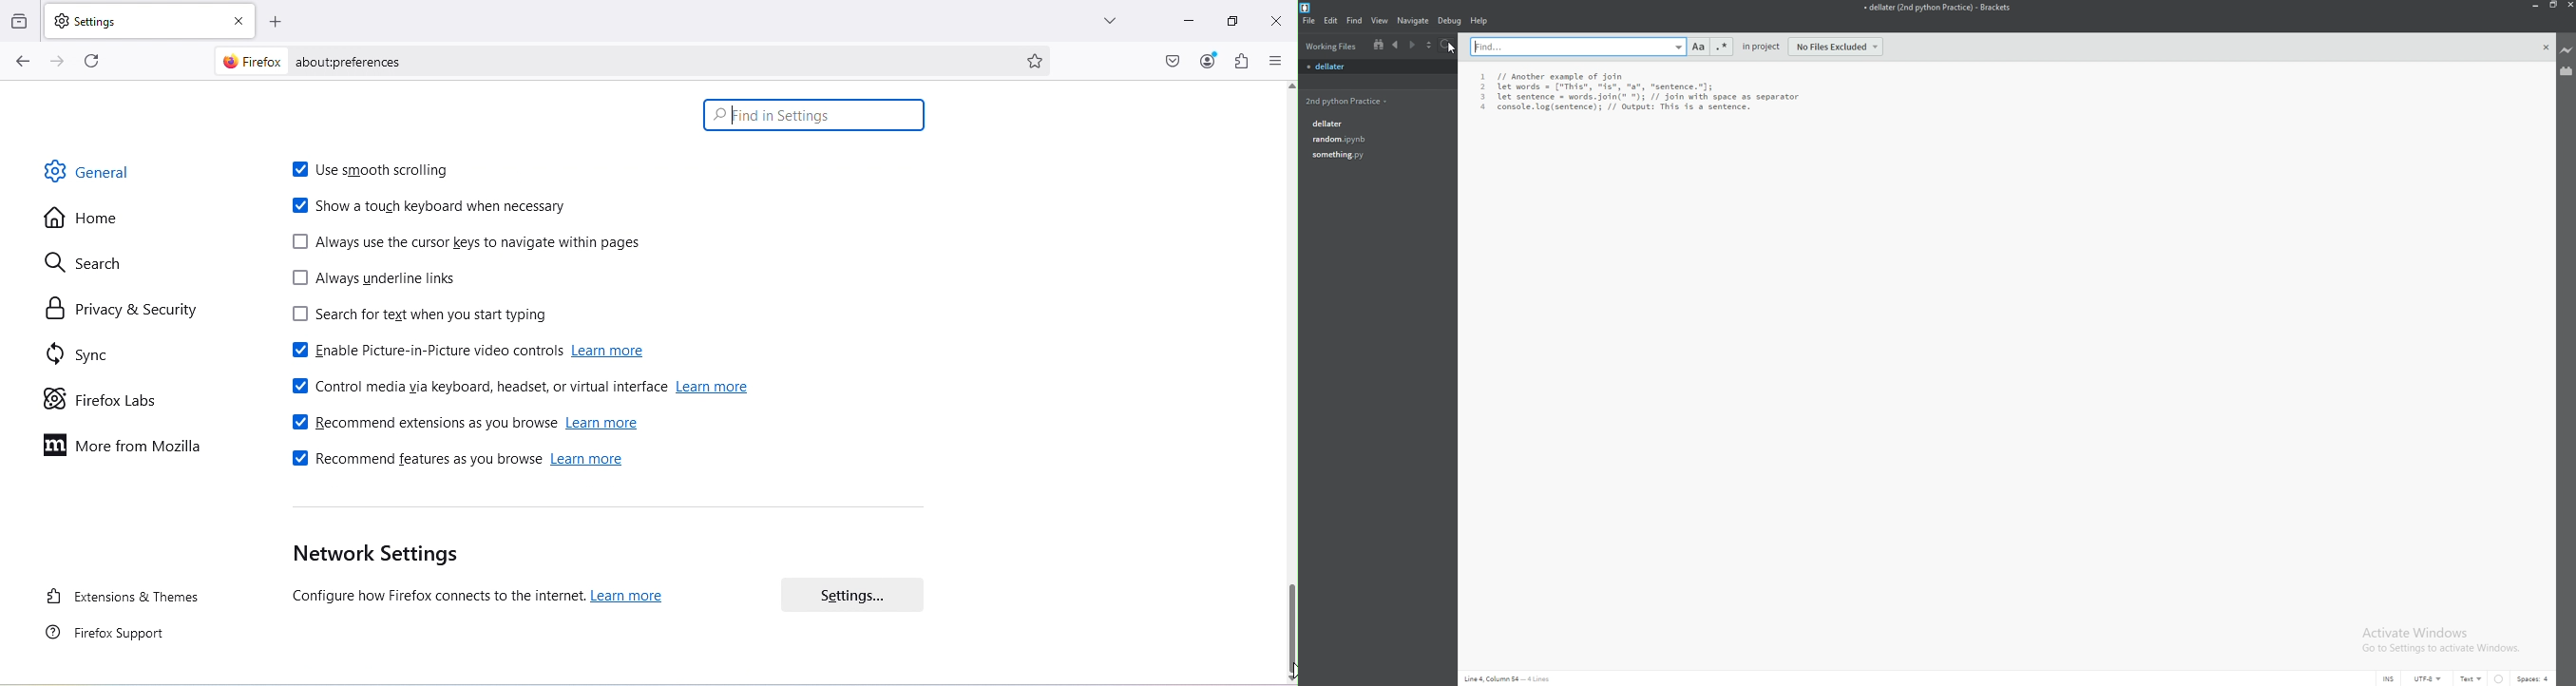 The height and width of the screenshot is (700, 2576). I want to click on Recommend features as you browse, so click(414, 460).